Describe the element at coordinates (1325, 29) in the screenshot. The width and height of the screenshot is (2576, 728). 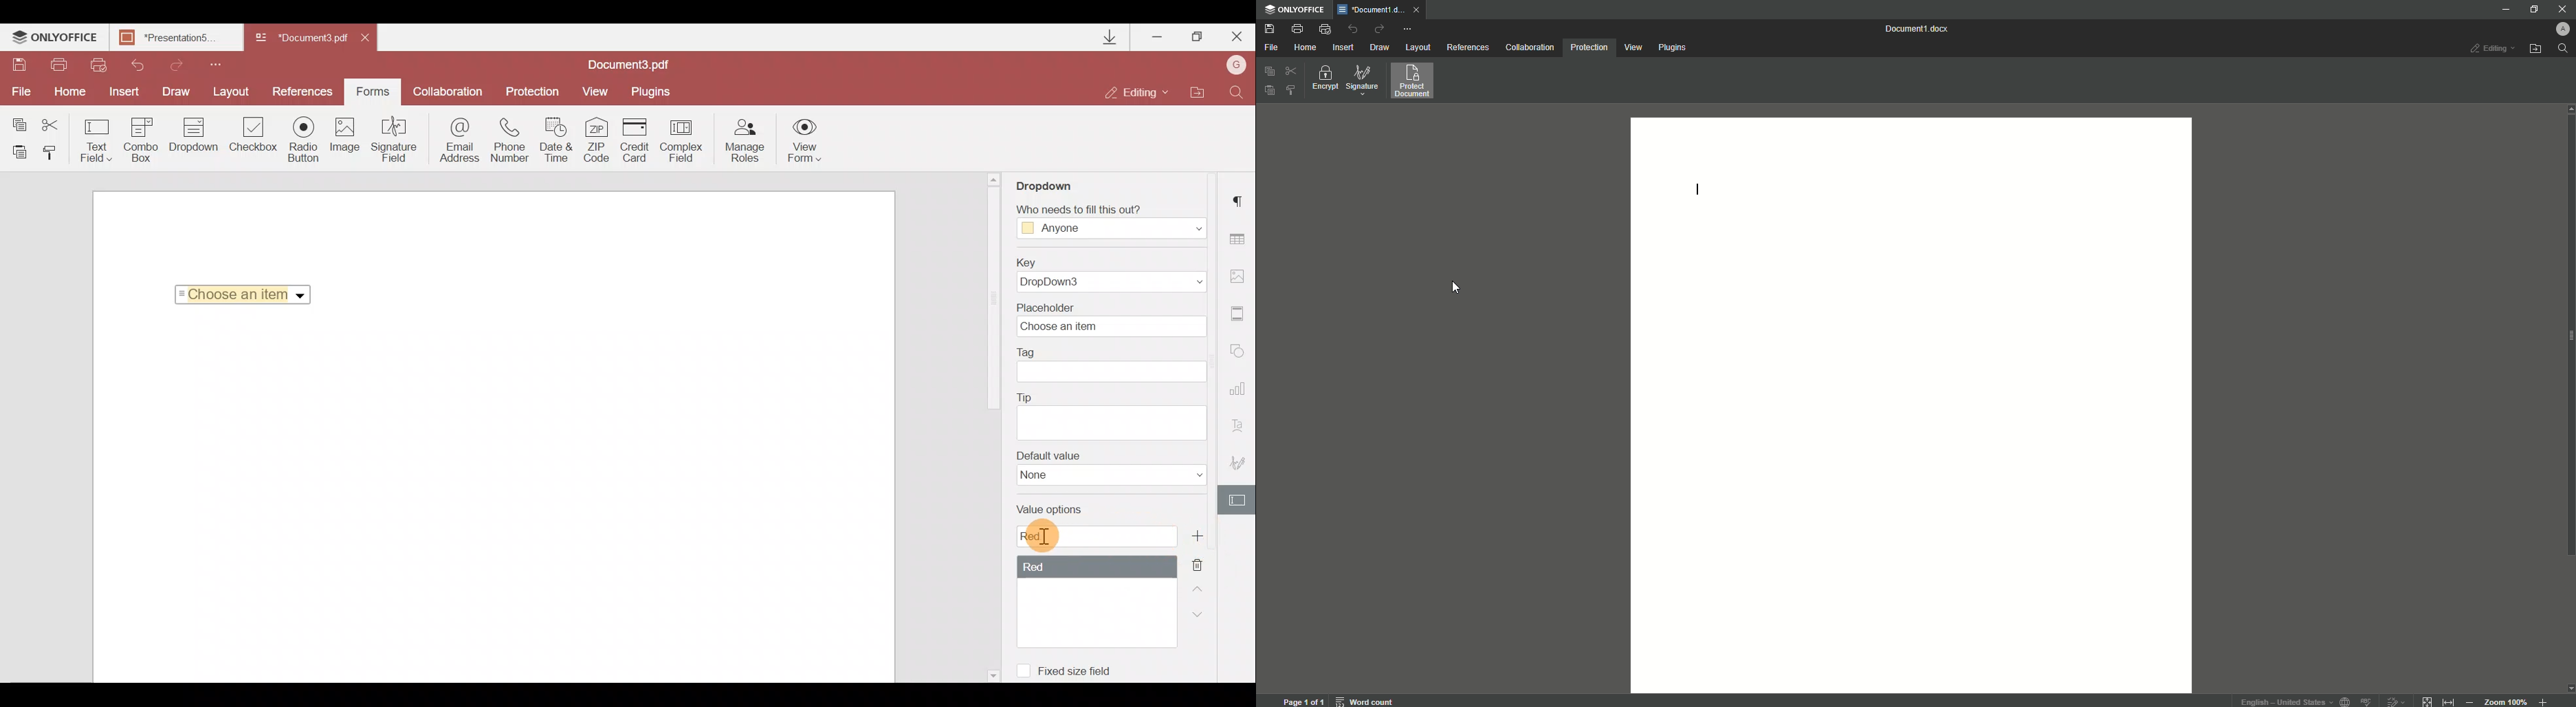
I see `Quick print` at that location.